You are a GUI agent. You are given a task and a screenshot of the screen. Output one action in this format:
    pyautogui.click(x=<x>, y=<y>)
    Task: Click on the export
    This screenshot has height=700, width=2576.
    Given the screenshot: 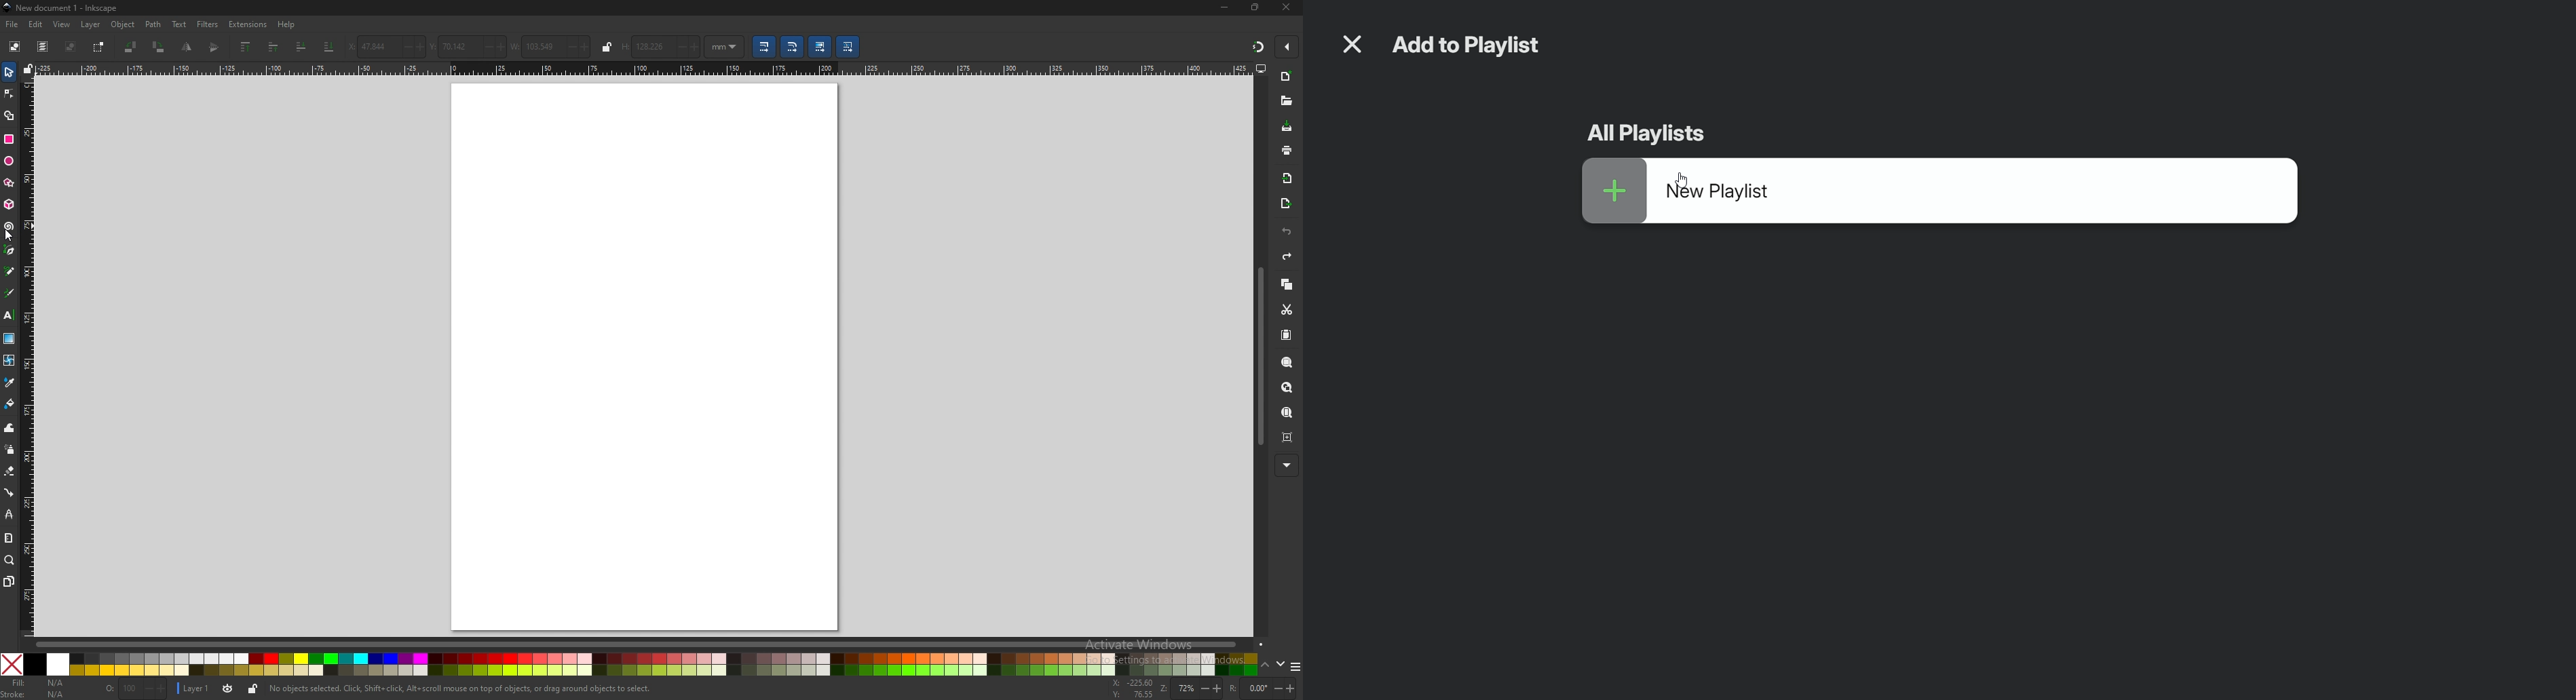 What is the action you would take?
    pyautogui.click(x=1285, y=203)
    